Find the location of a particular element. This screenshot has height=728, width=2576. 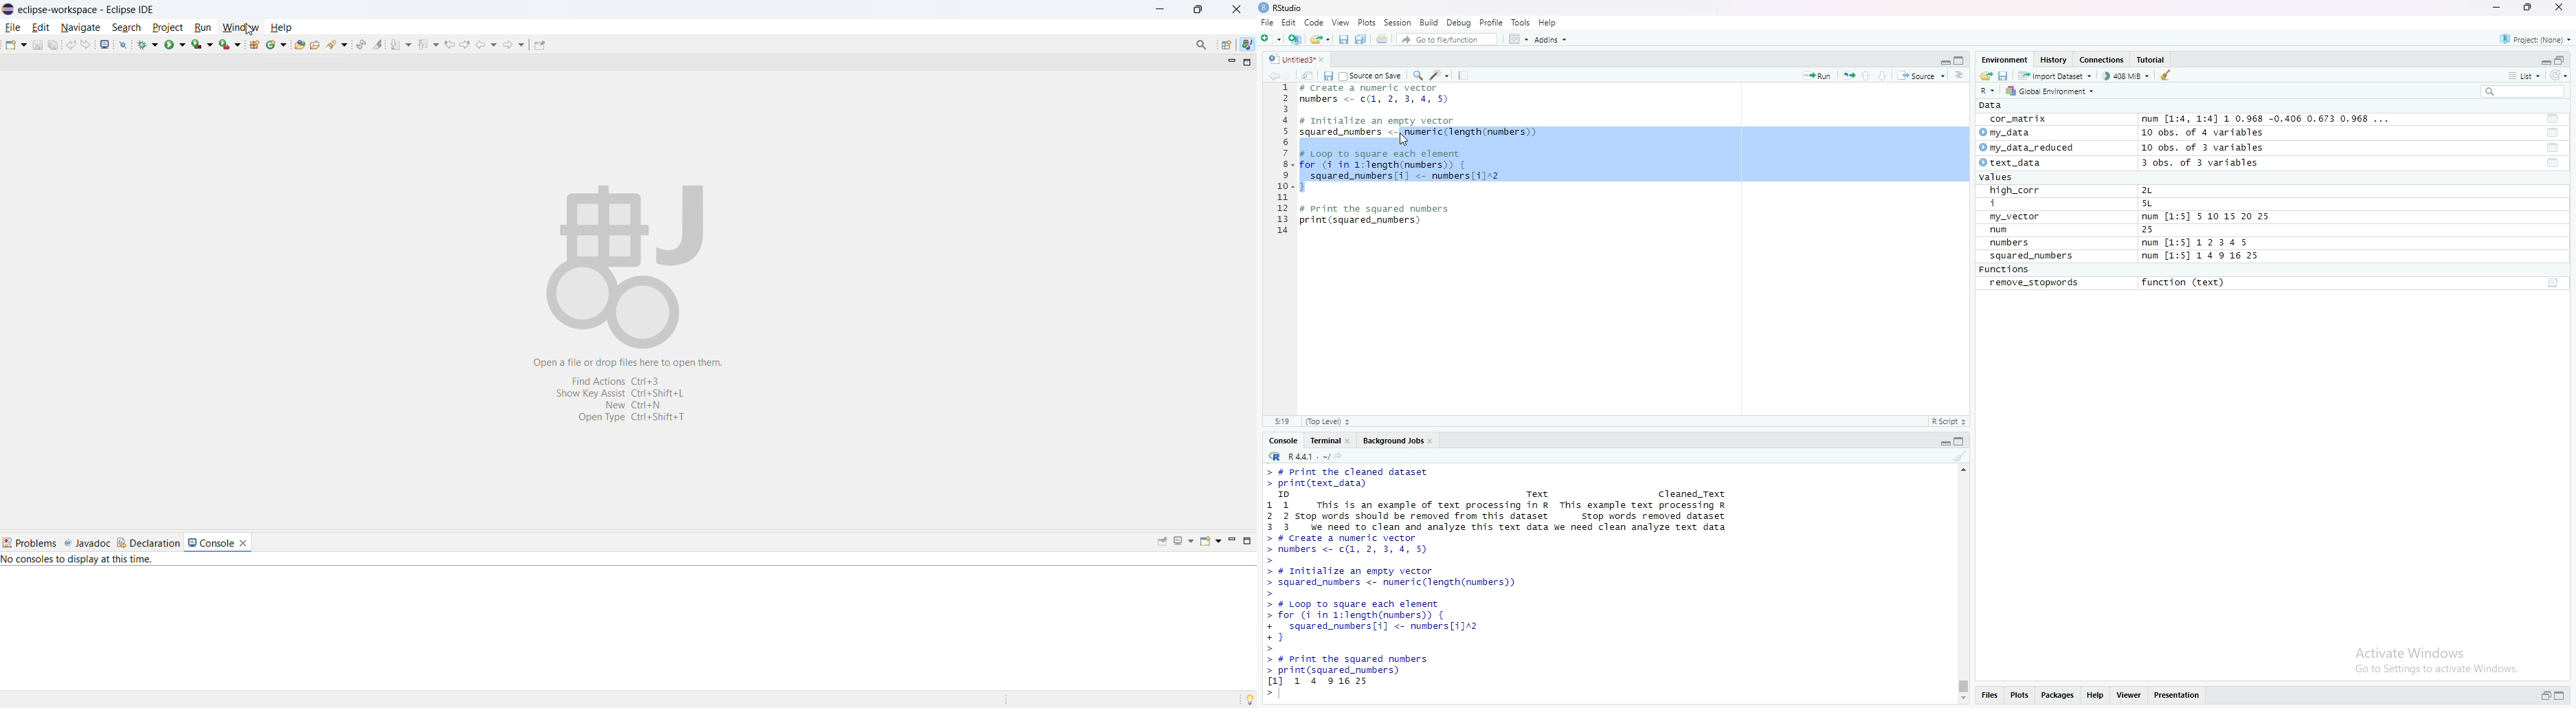

num [1:4, 1:4] 1 0.968 -0.406 0.673 0.968 ... is located at coordinates (2267, 120).